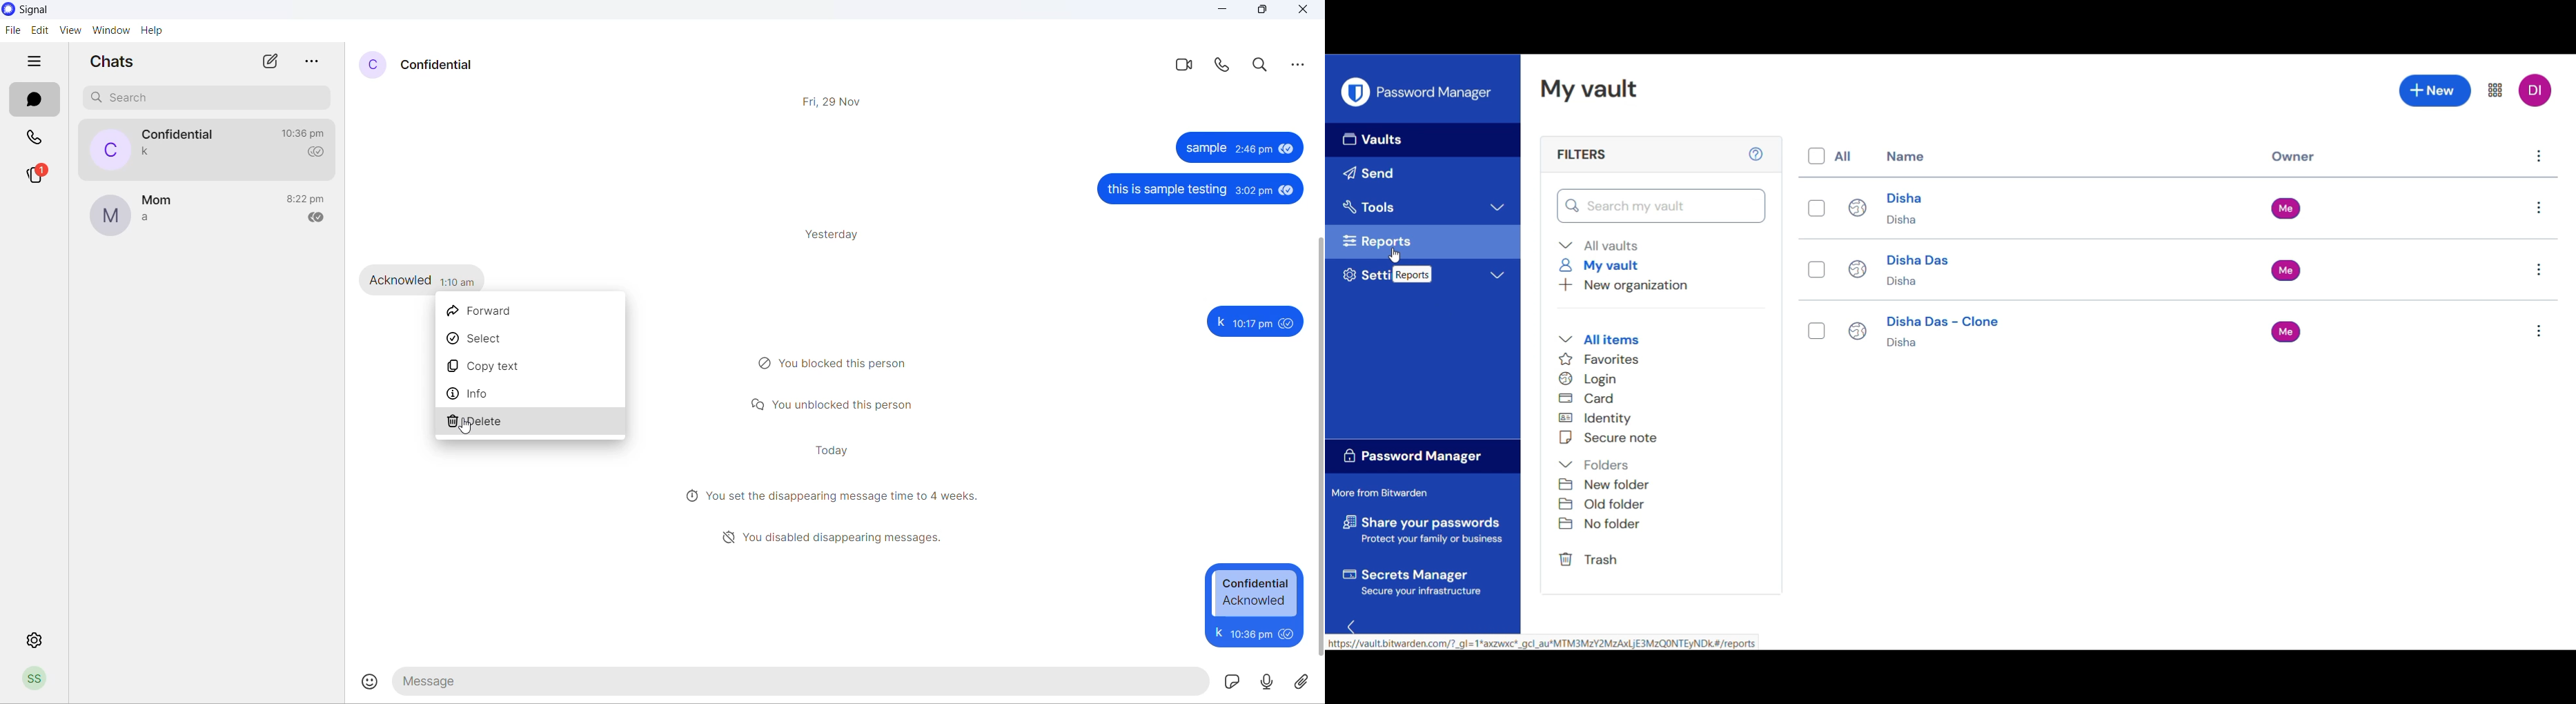  What do you see at coordinates (319, 60) in the screenshot?
I see `more options` at bounding box center [319, 60].